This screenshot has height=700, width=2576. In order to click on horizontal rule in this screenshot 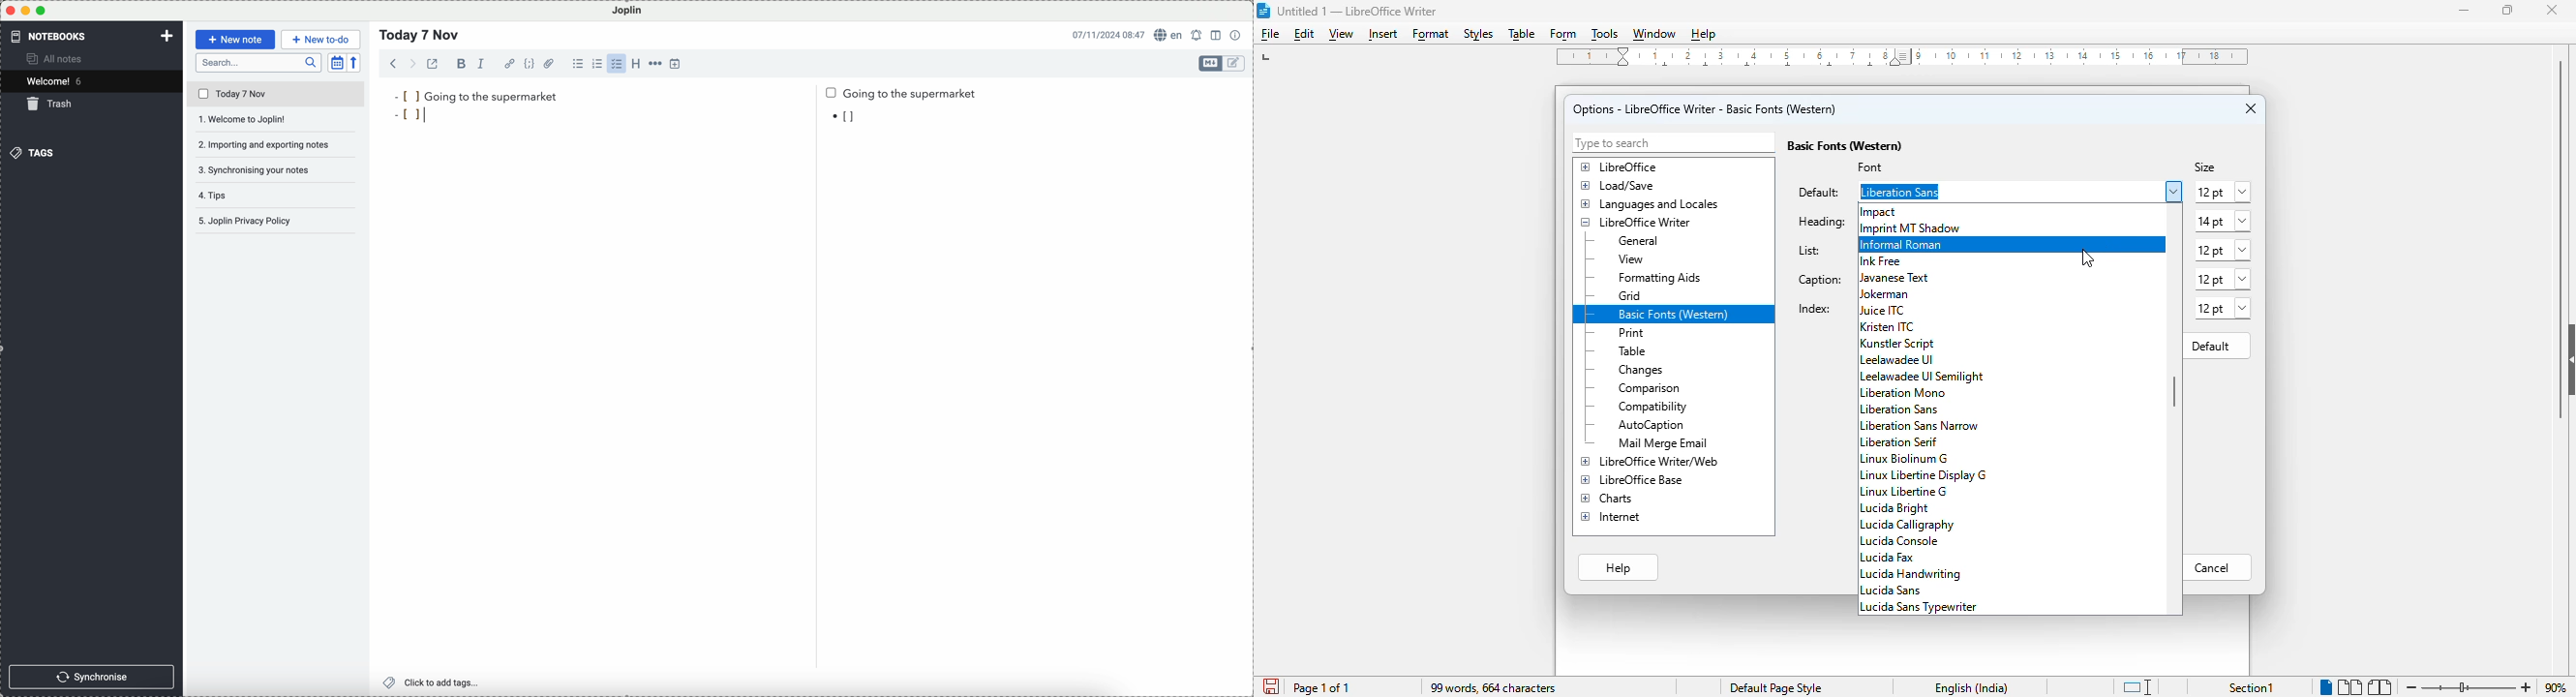, I will do `click(654, 64)`.